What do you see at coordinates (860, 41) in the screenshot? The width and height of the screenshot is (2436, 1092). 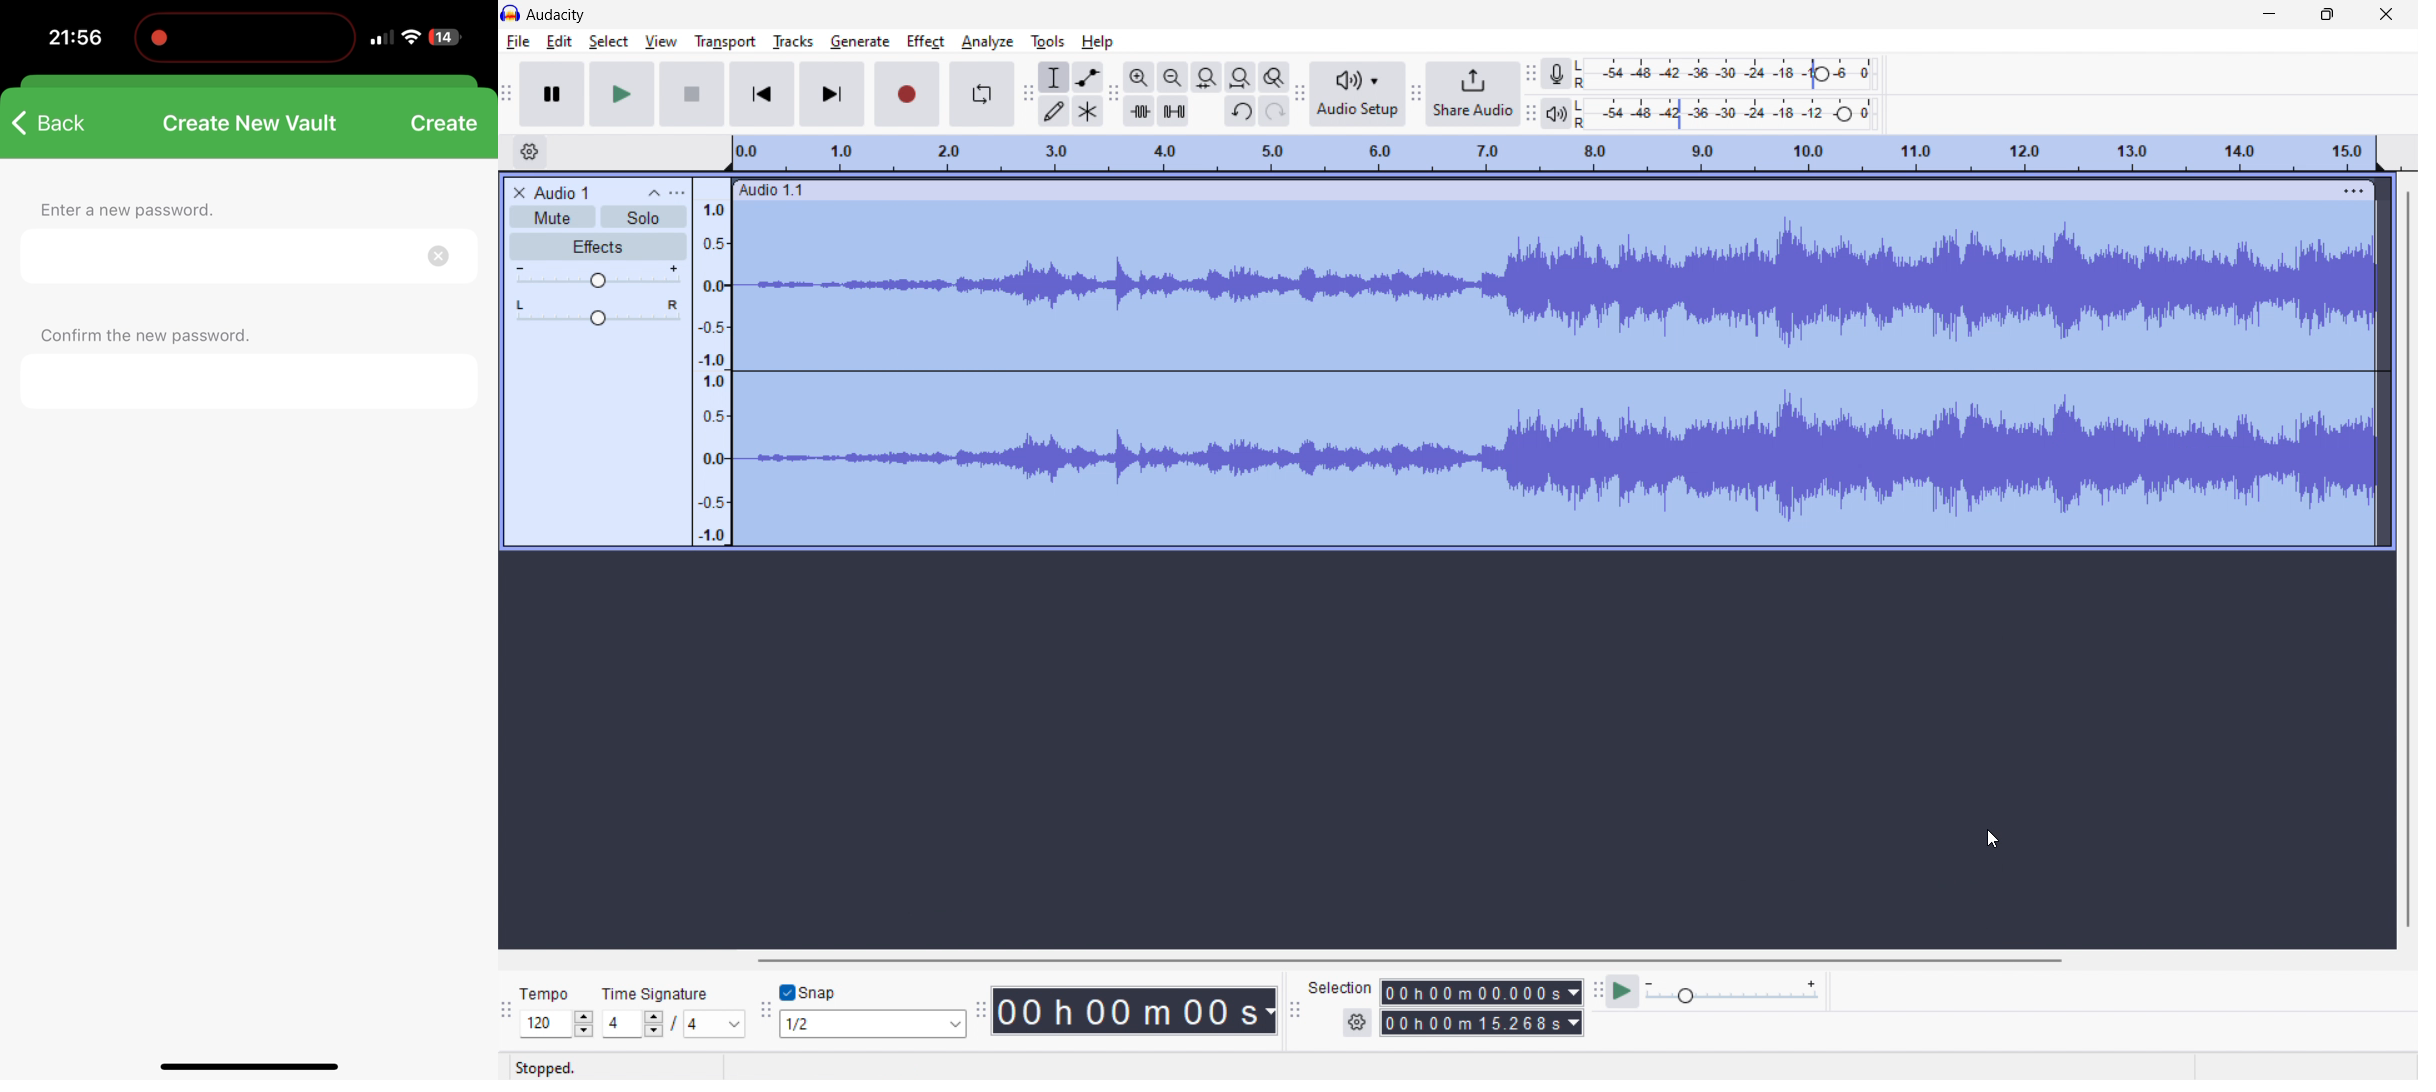 I see `generate` at bounding box center [860, 41].